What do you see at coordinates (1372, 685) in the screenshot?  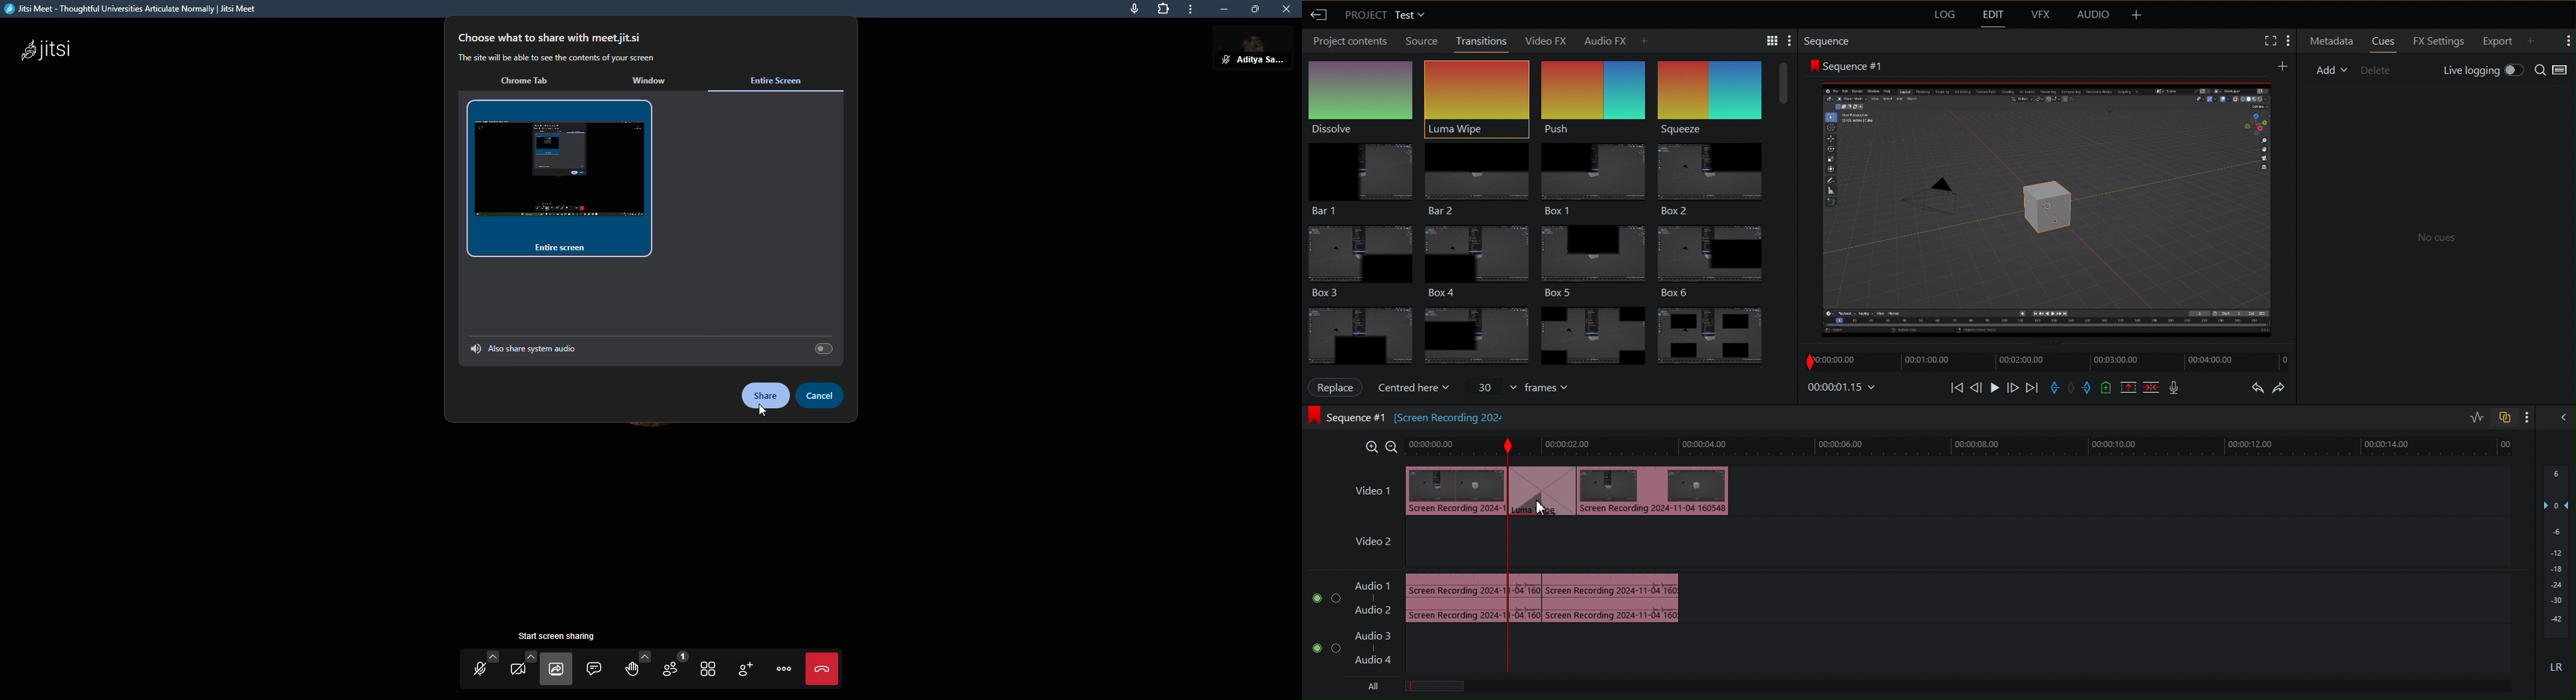 I see `All` at bounding box center [1372, 685].